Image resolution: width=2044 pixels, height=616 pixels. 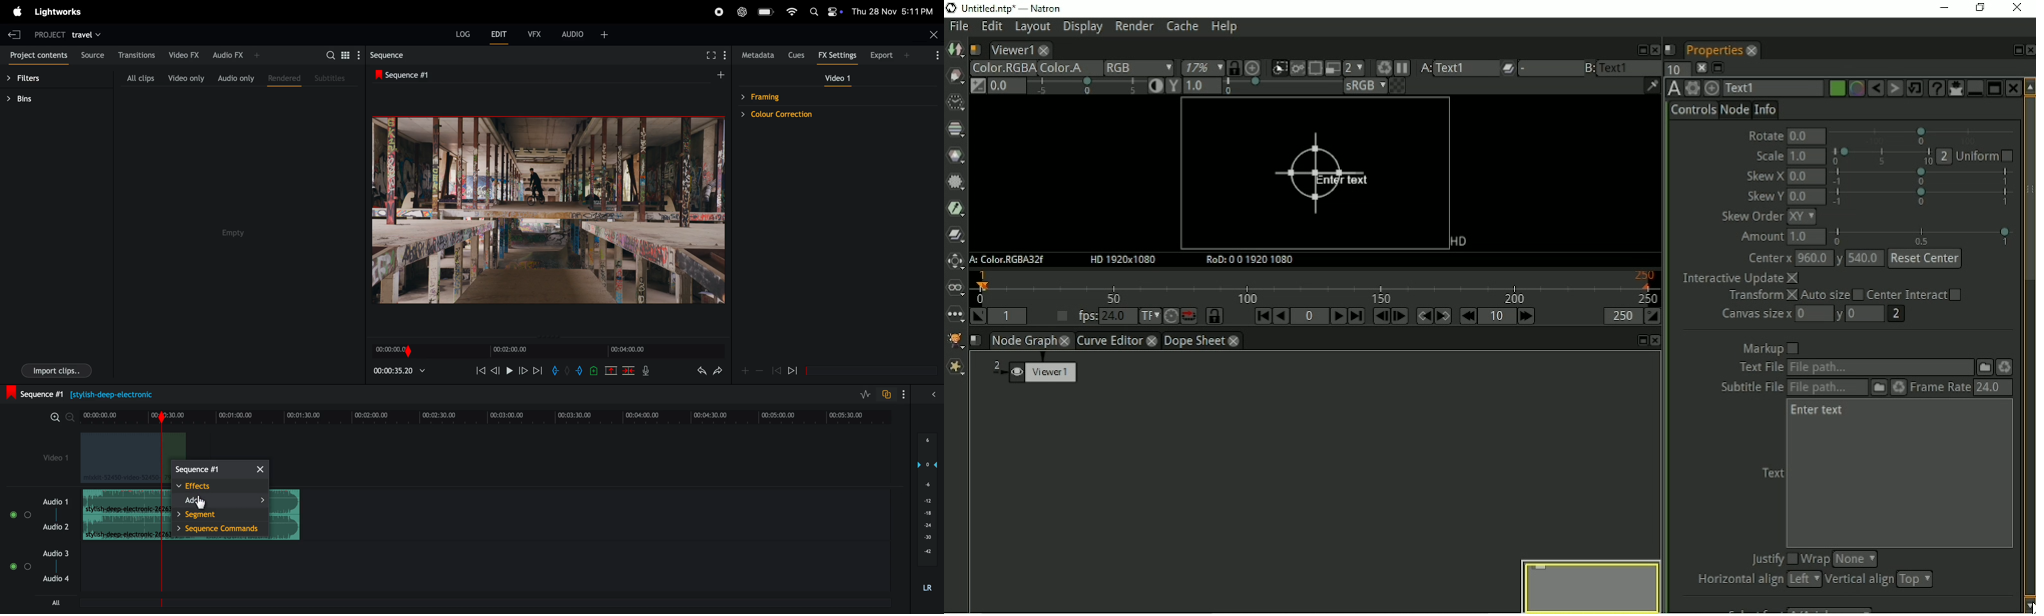 What do you see at coordinates (282, 78) in the screenshot?
I see `rendered` at bounding box center [282, 78].